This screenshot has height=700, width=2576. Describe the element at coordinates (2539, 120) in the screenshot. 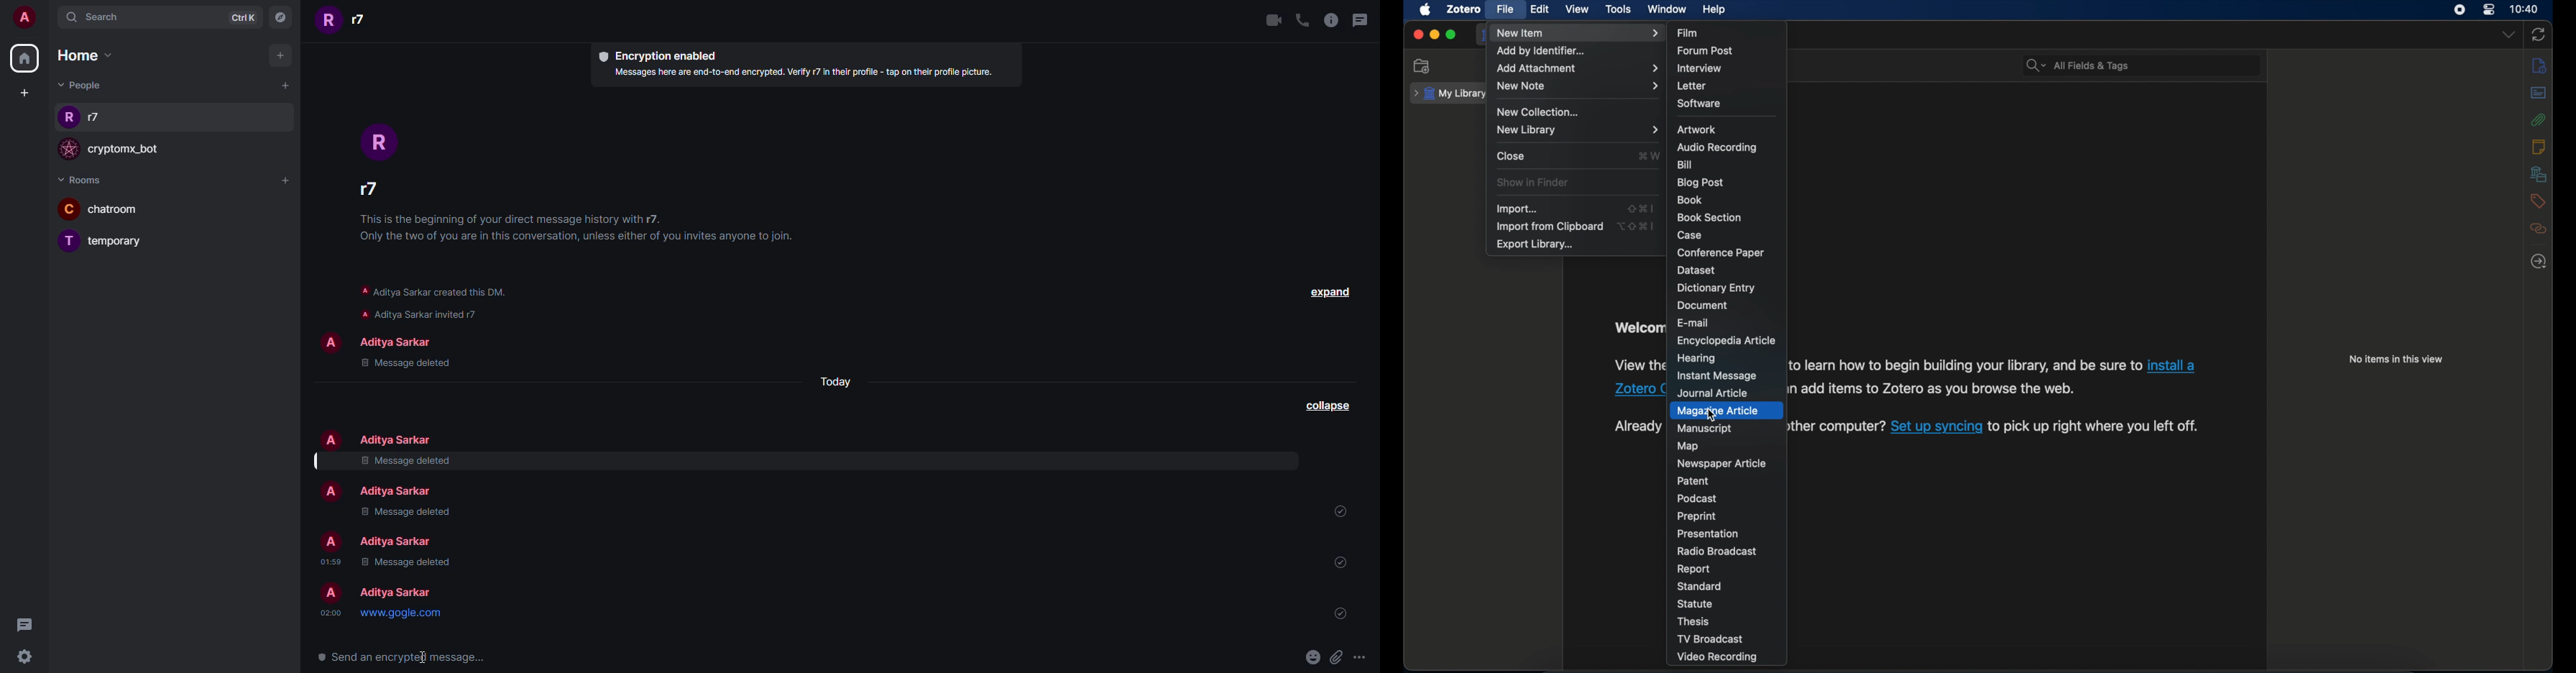

I see `attachments` at that location.